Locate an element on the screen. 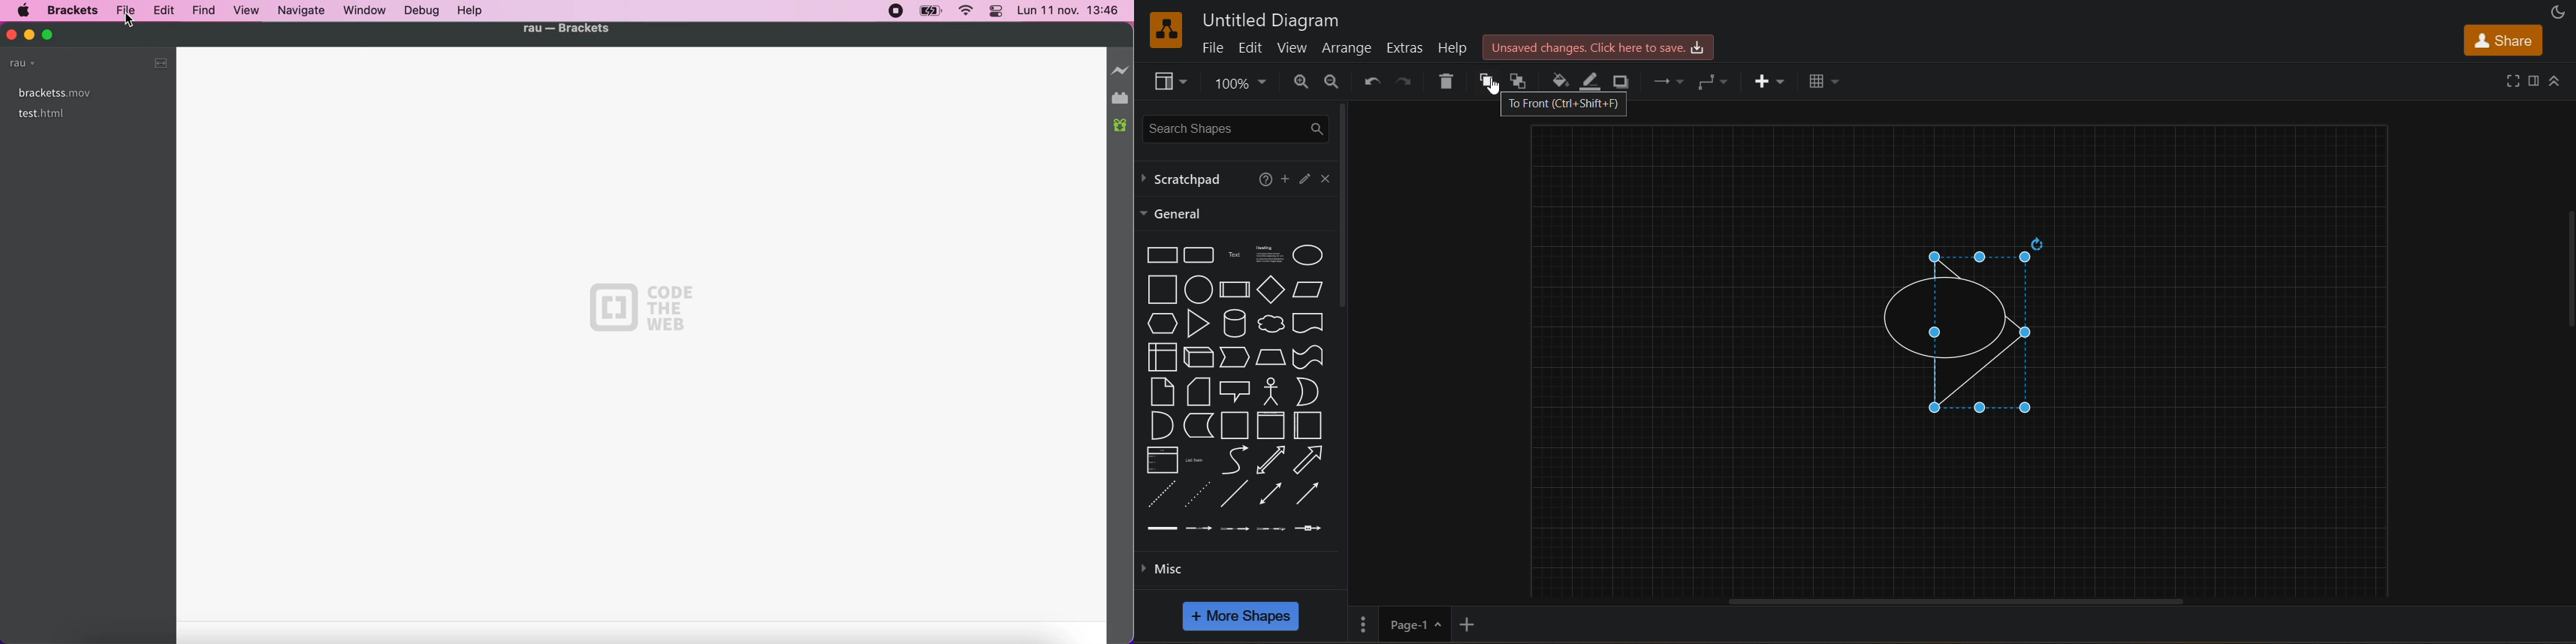  ellipse is located at coordinates (1308, 254).